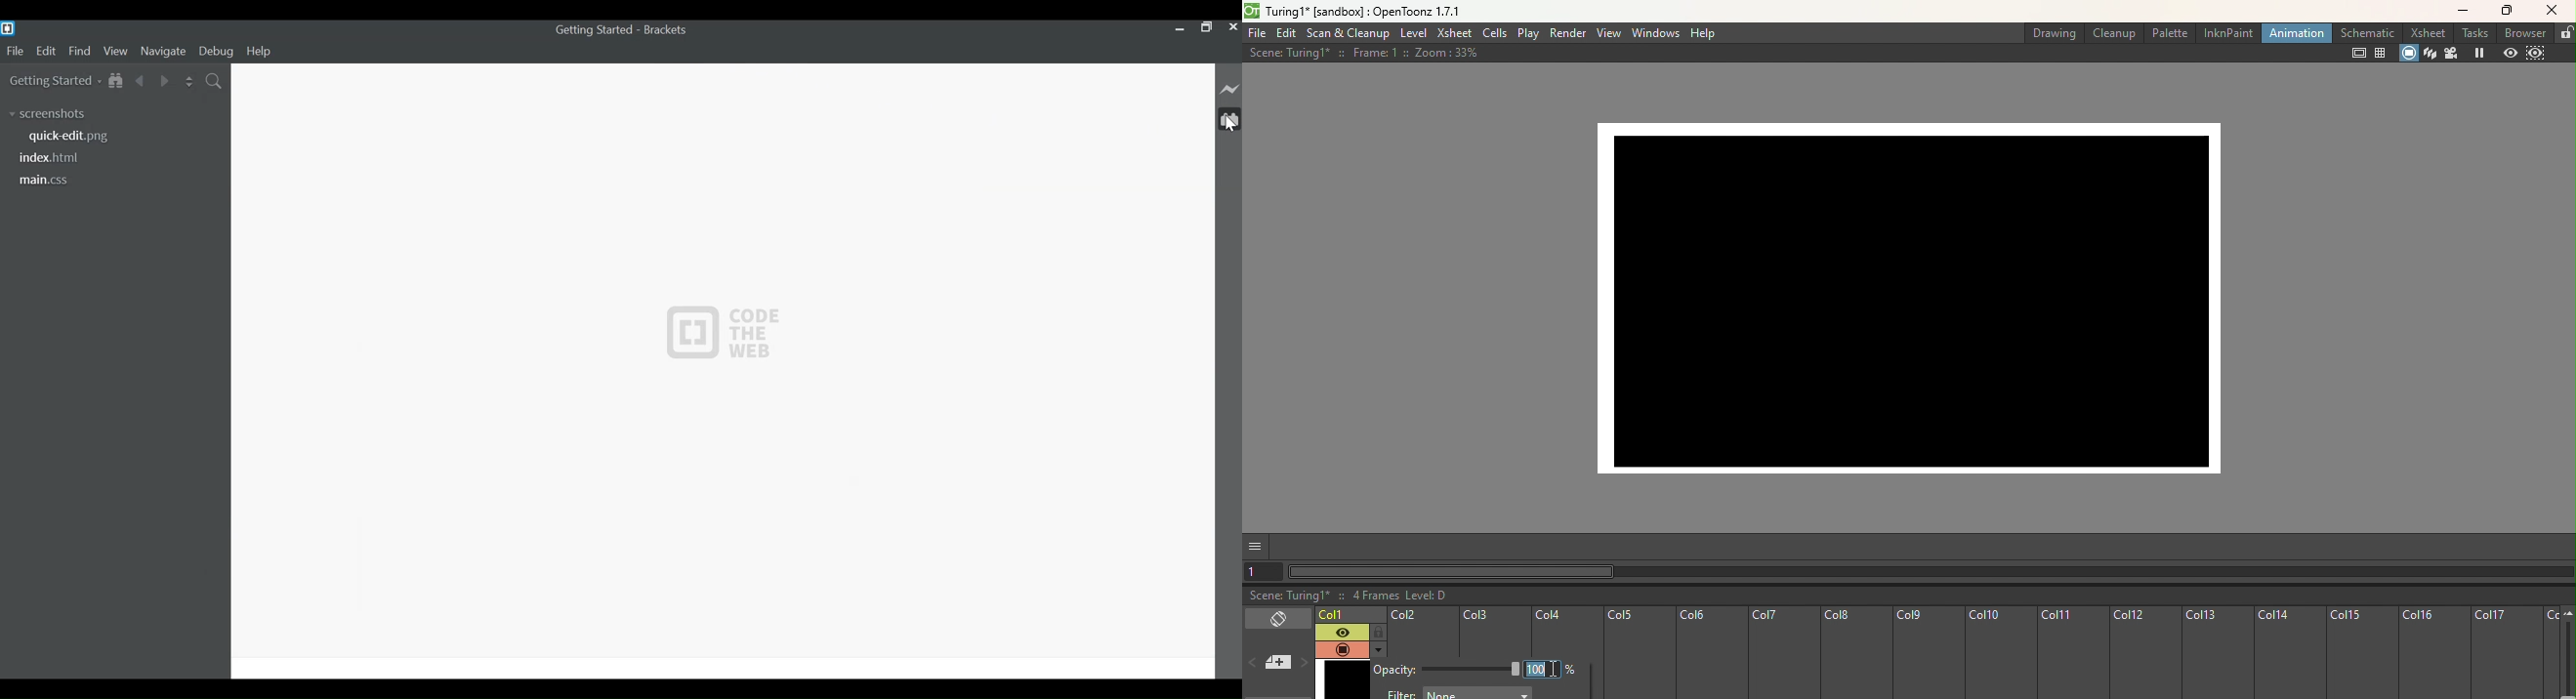  What do you see at coordinates (47, 52) in the screenshot?
I see `Edit` at bounding box center [47, 52].